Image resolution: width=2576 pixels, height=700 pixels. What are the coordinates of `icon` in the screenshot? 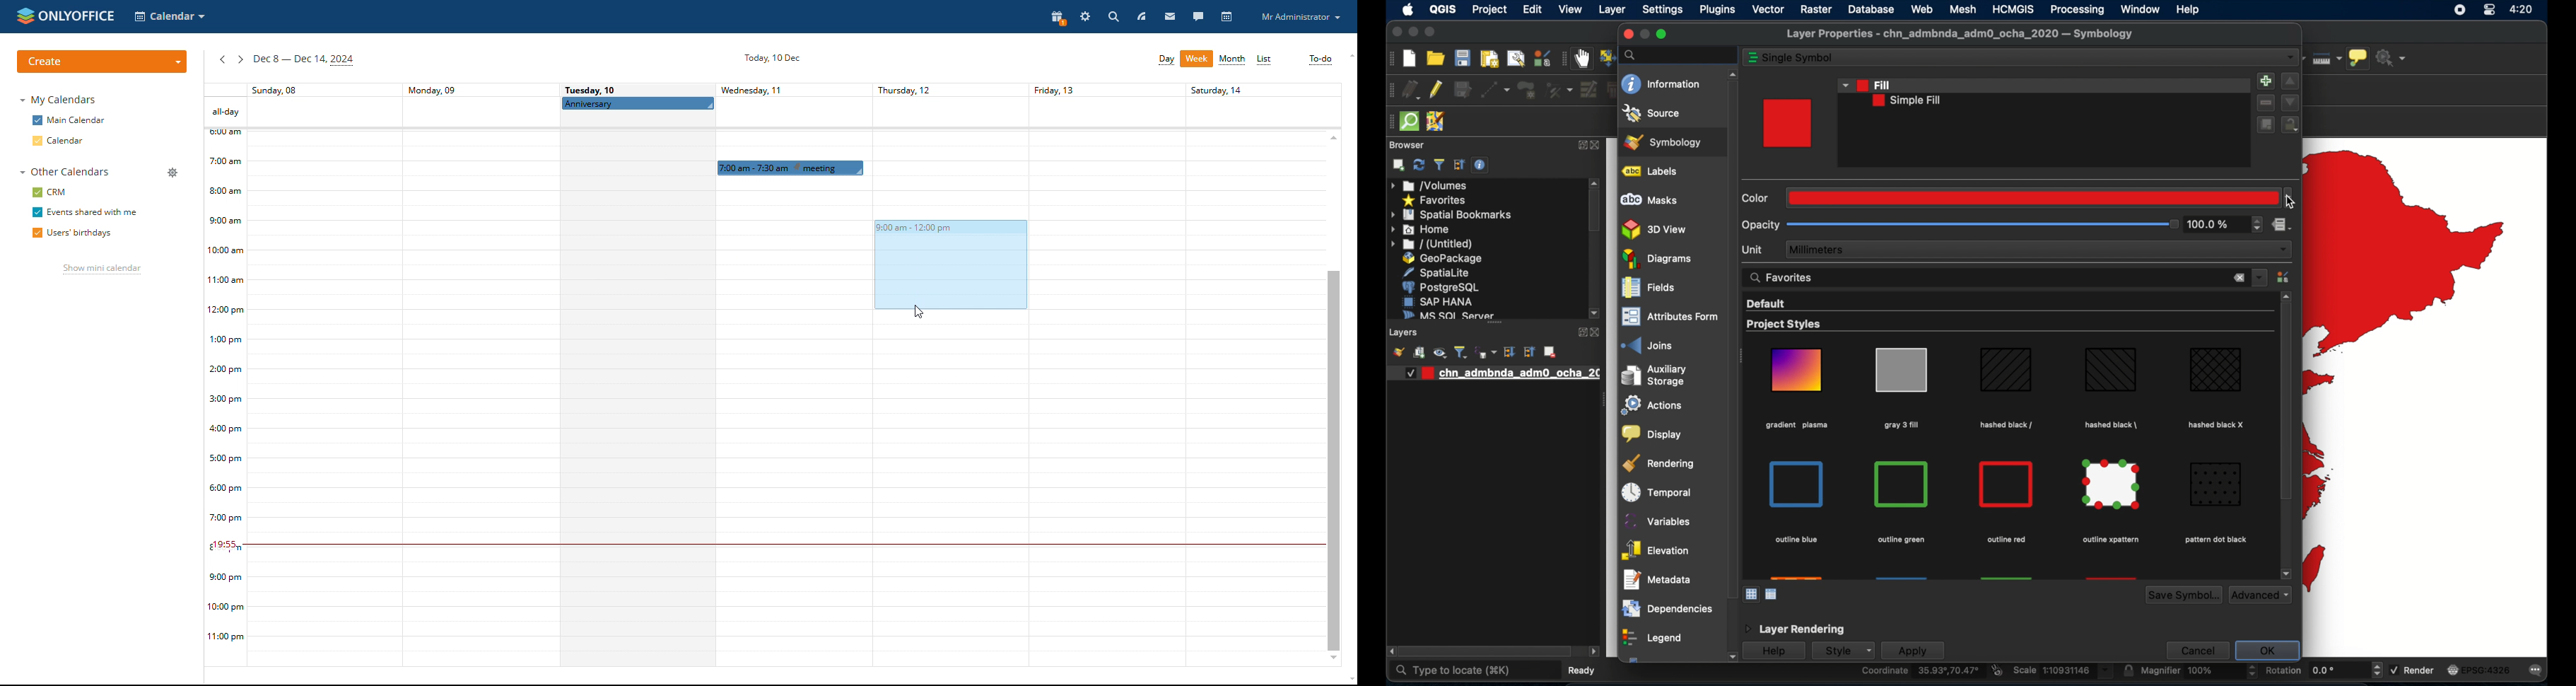 It's located at (1753, 58).